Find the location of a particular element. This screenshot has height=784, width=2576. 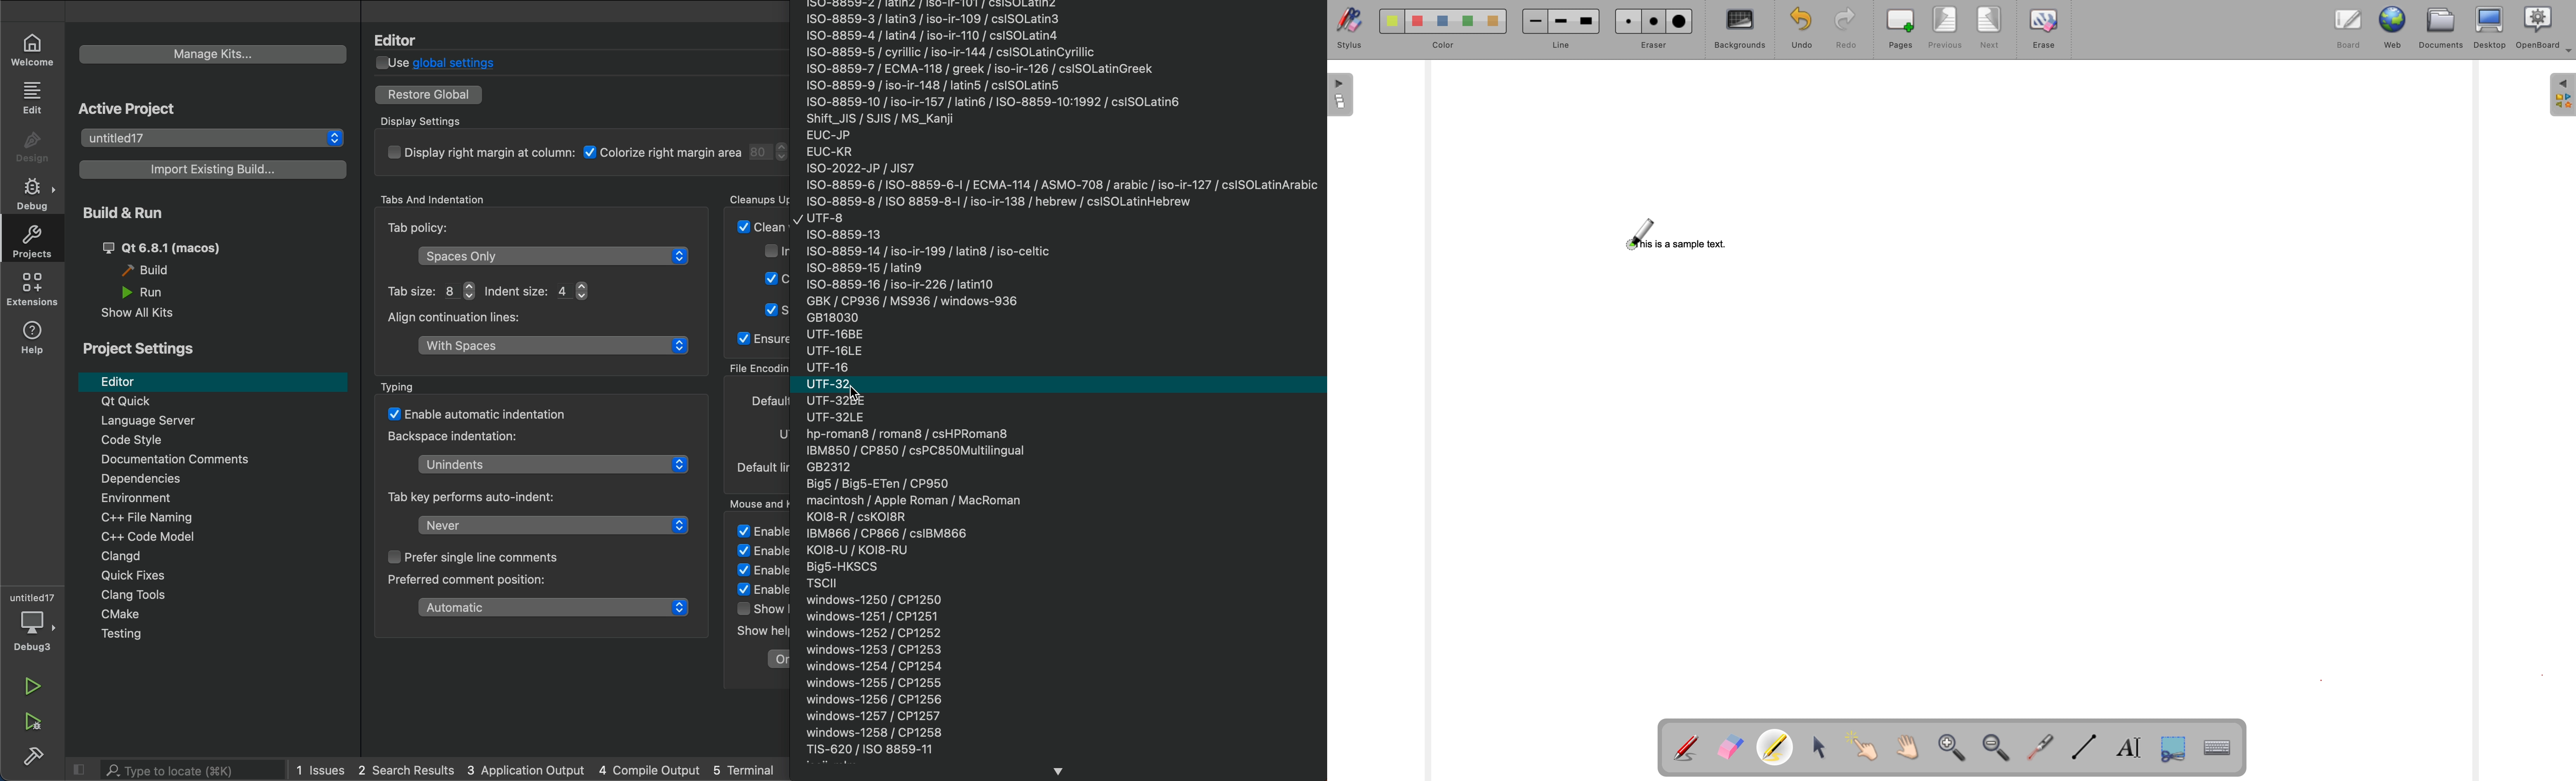

Build & Run is located at coordinates (134, 213).